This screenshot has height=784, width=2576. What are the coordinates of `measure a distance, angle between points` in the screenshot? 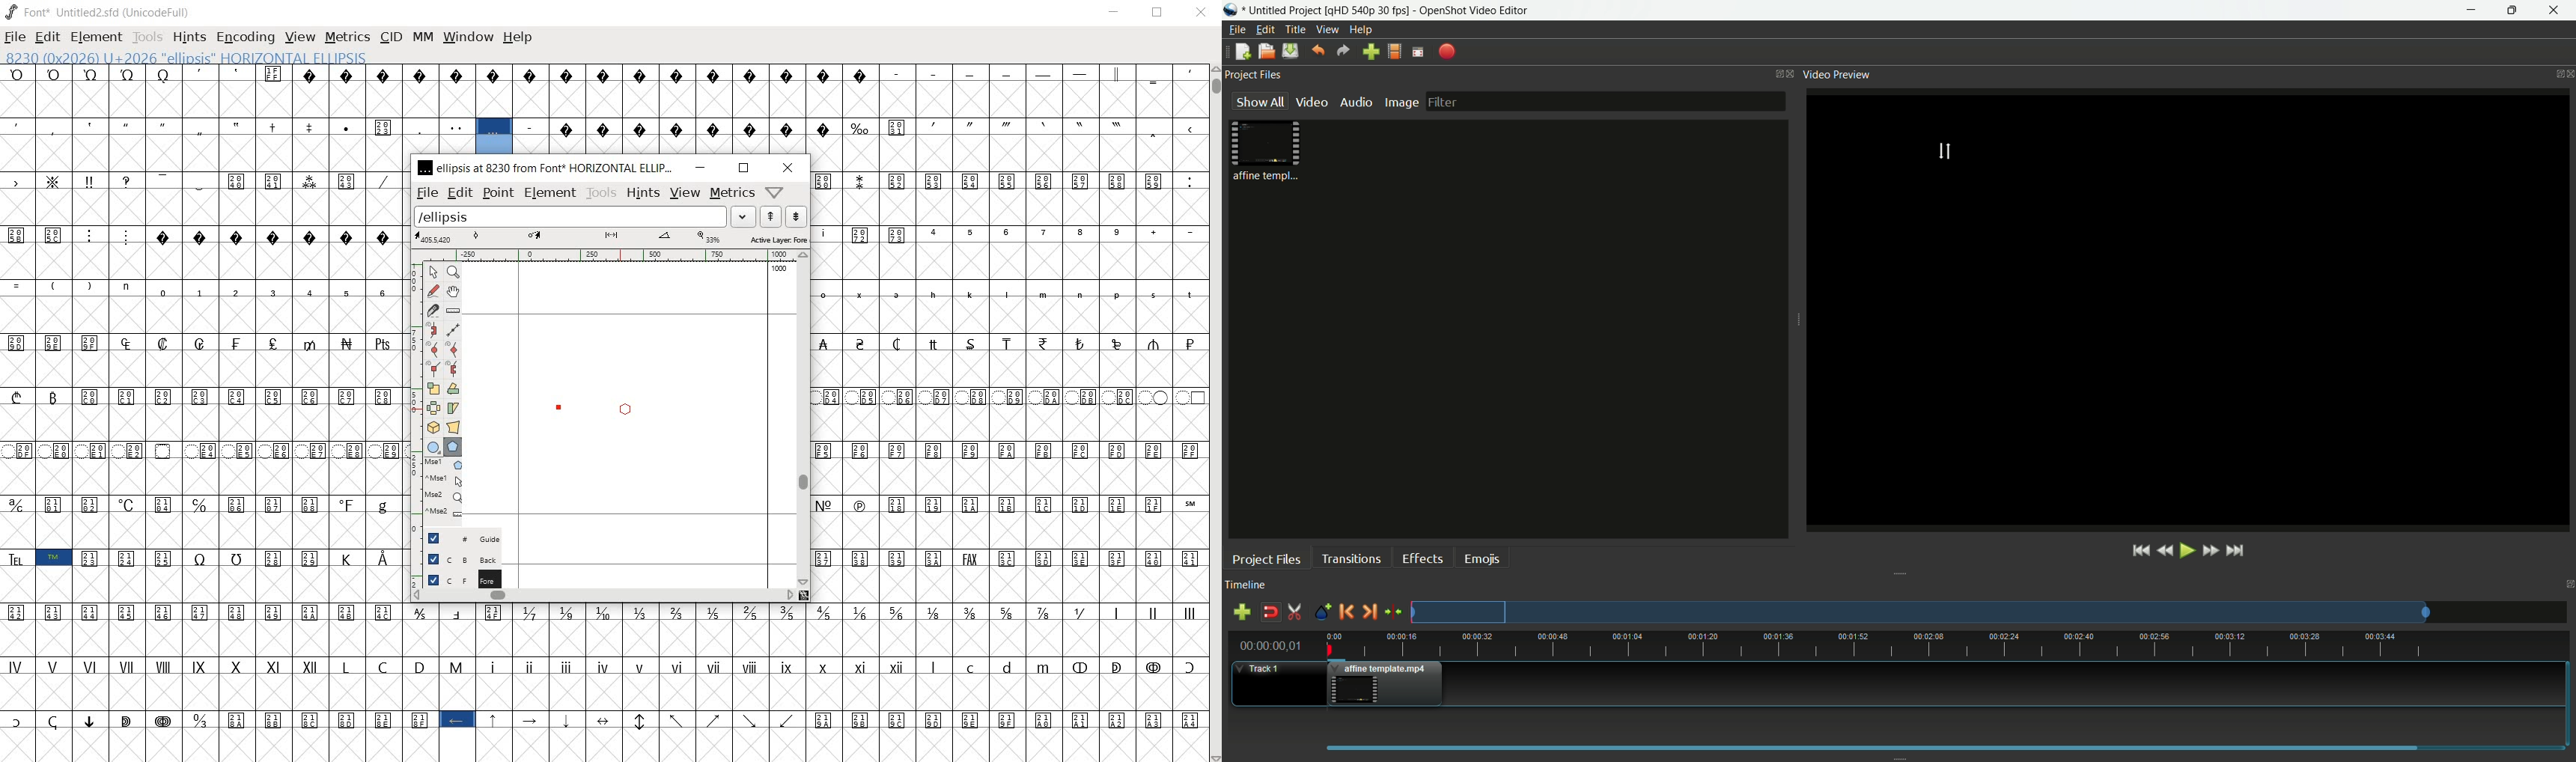 It's located at (453, 309).